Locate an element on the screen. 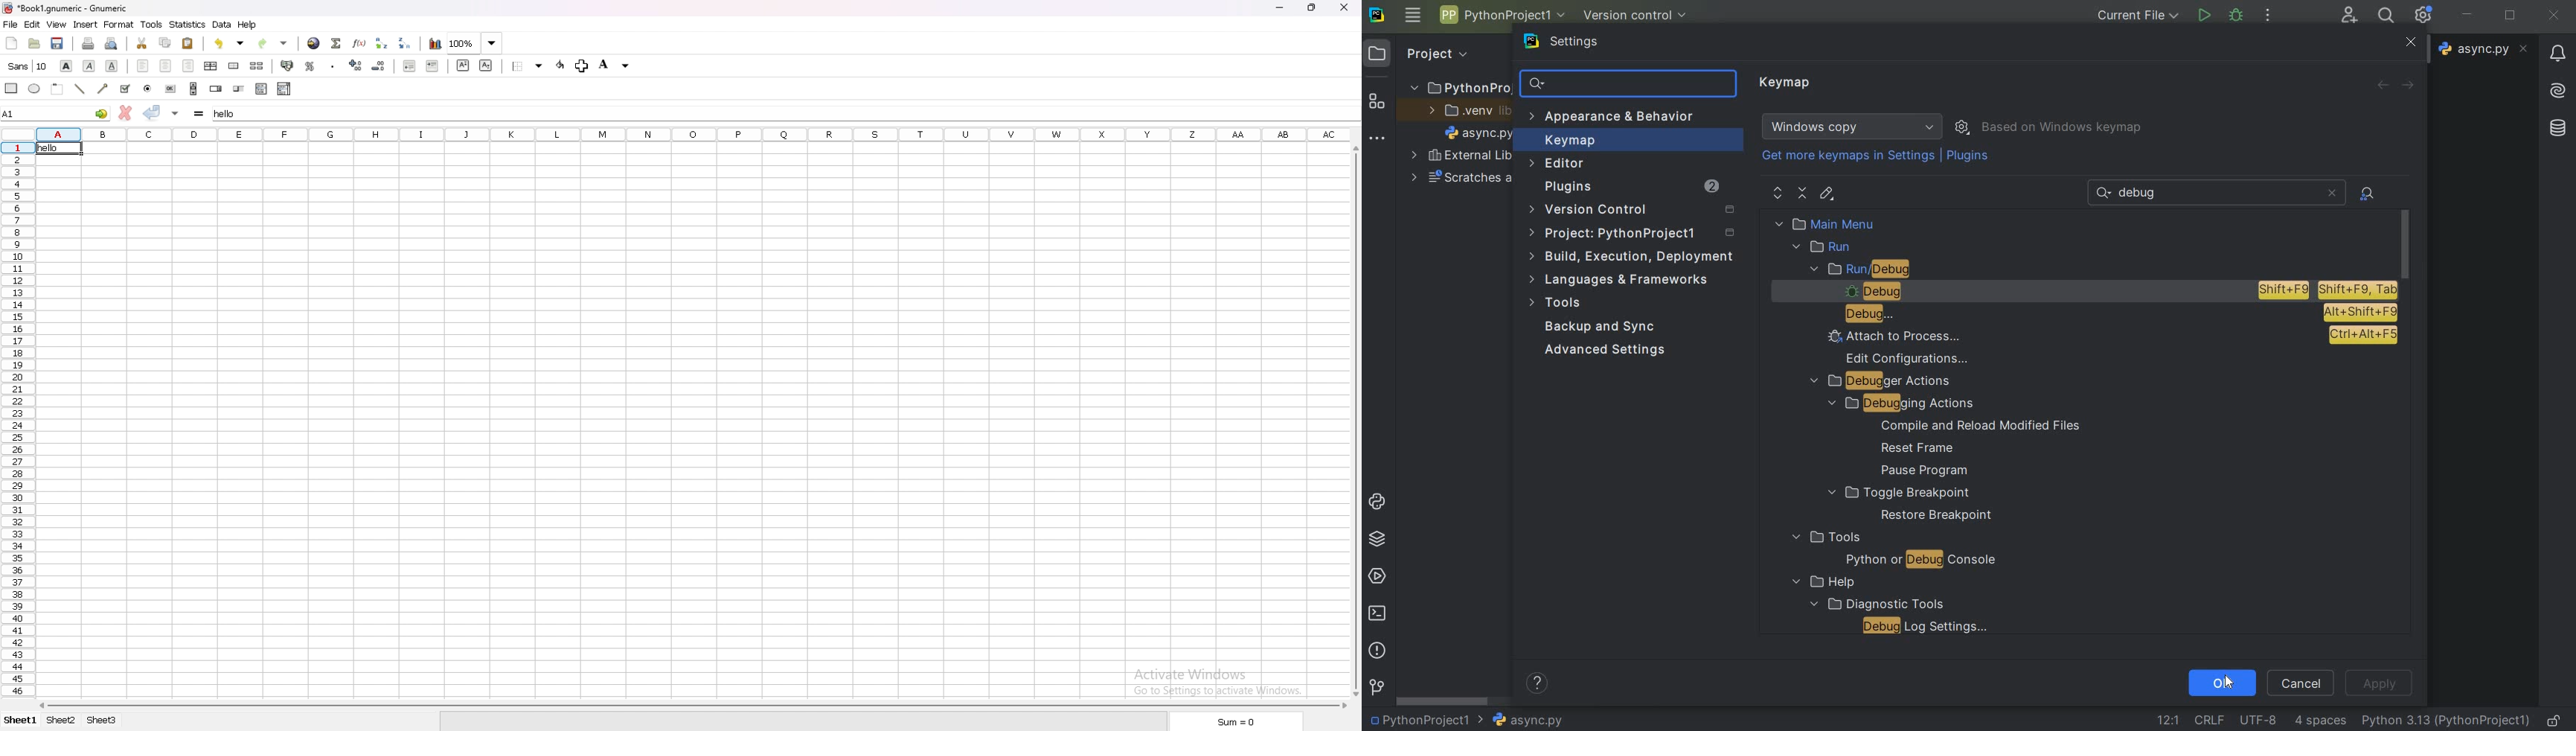 Image resolution: width=2576 pixels, height=756 pixels. italic is located at coordinates (90, 66).